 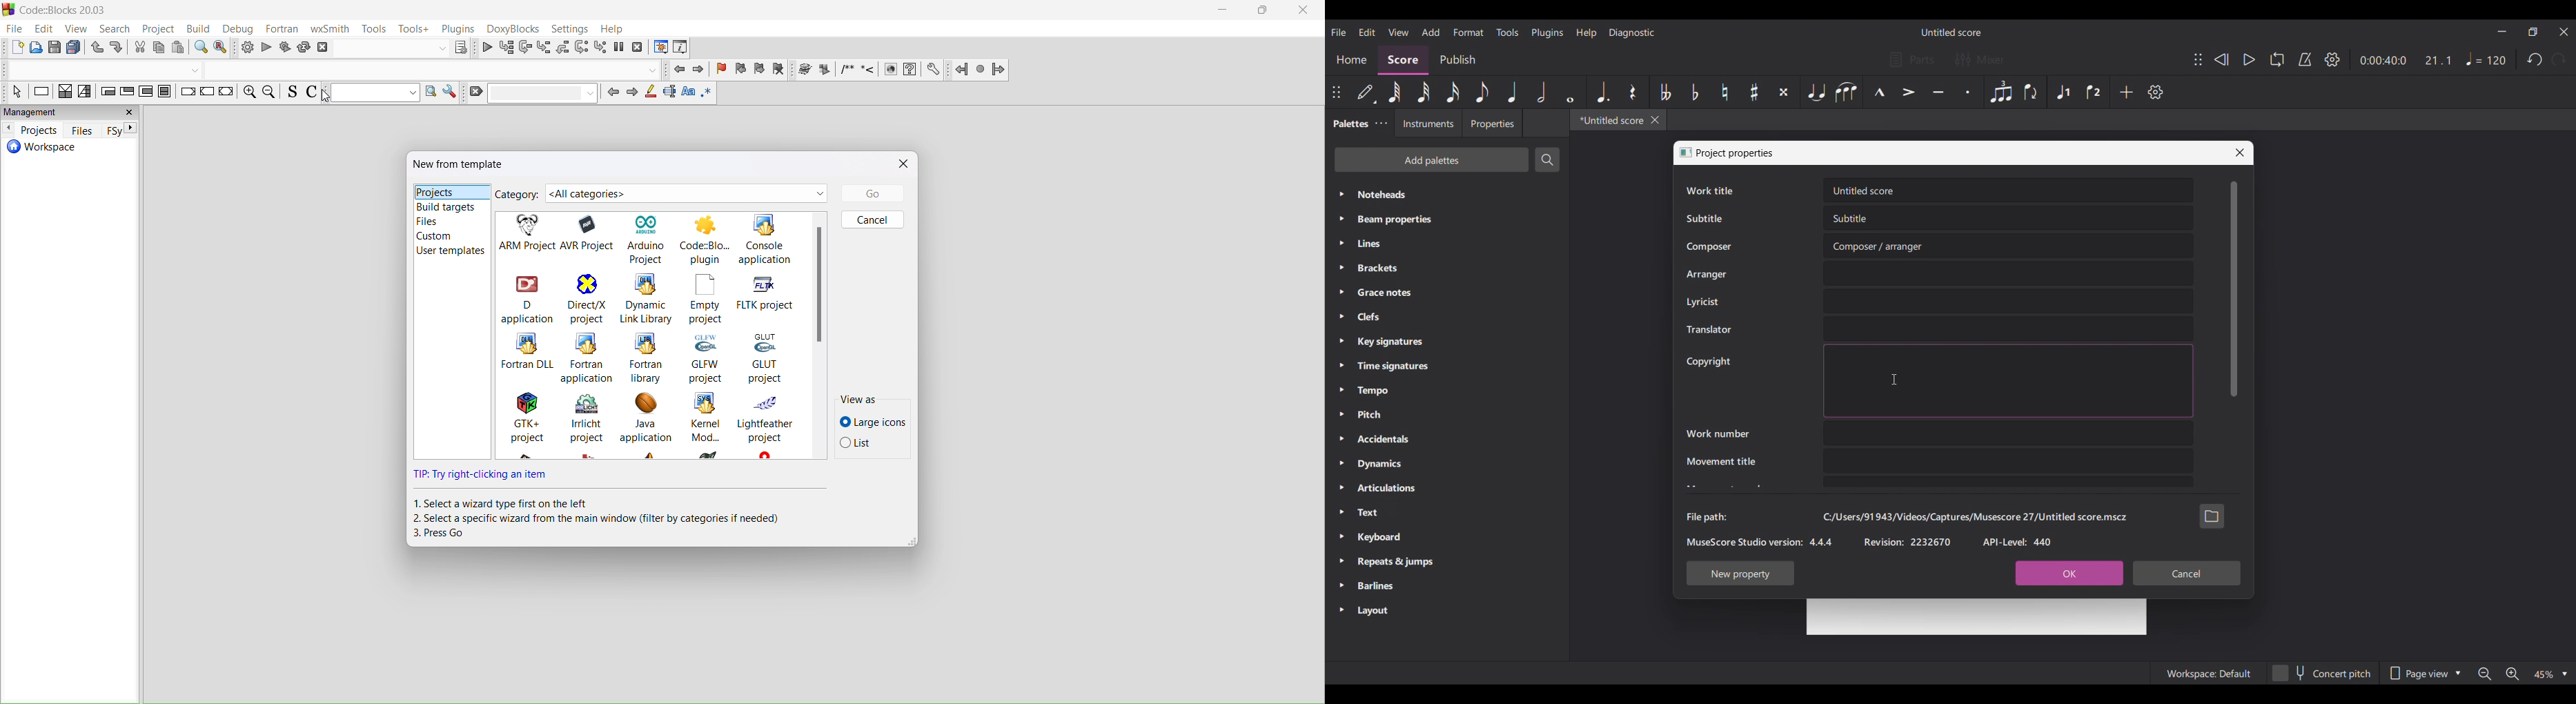 I want to click on Accent, so click(x=1909, y=92).